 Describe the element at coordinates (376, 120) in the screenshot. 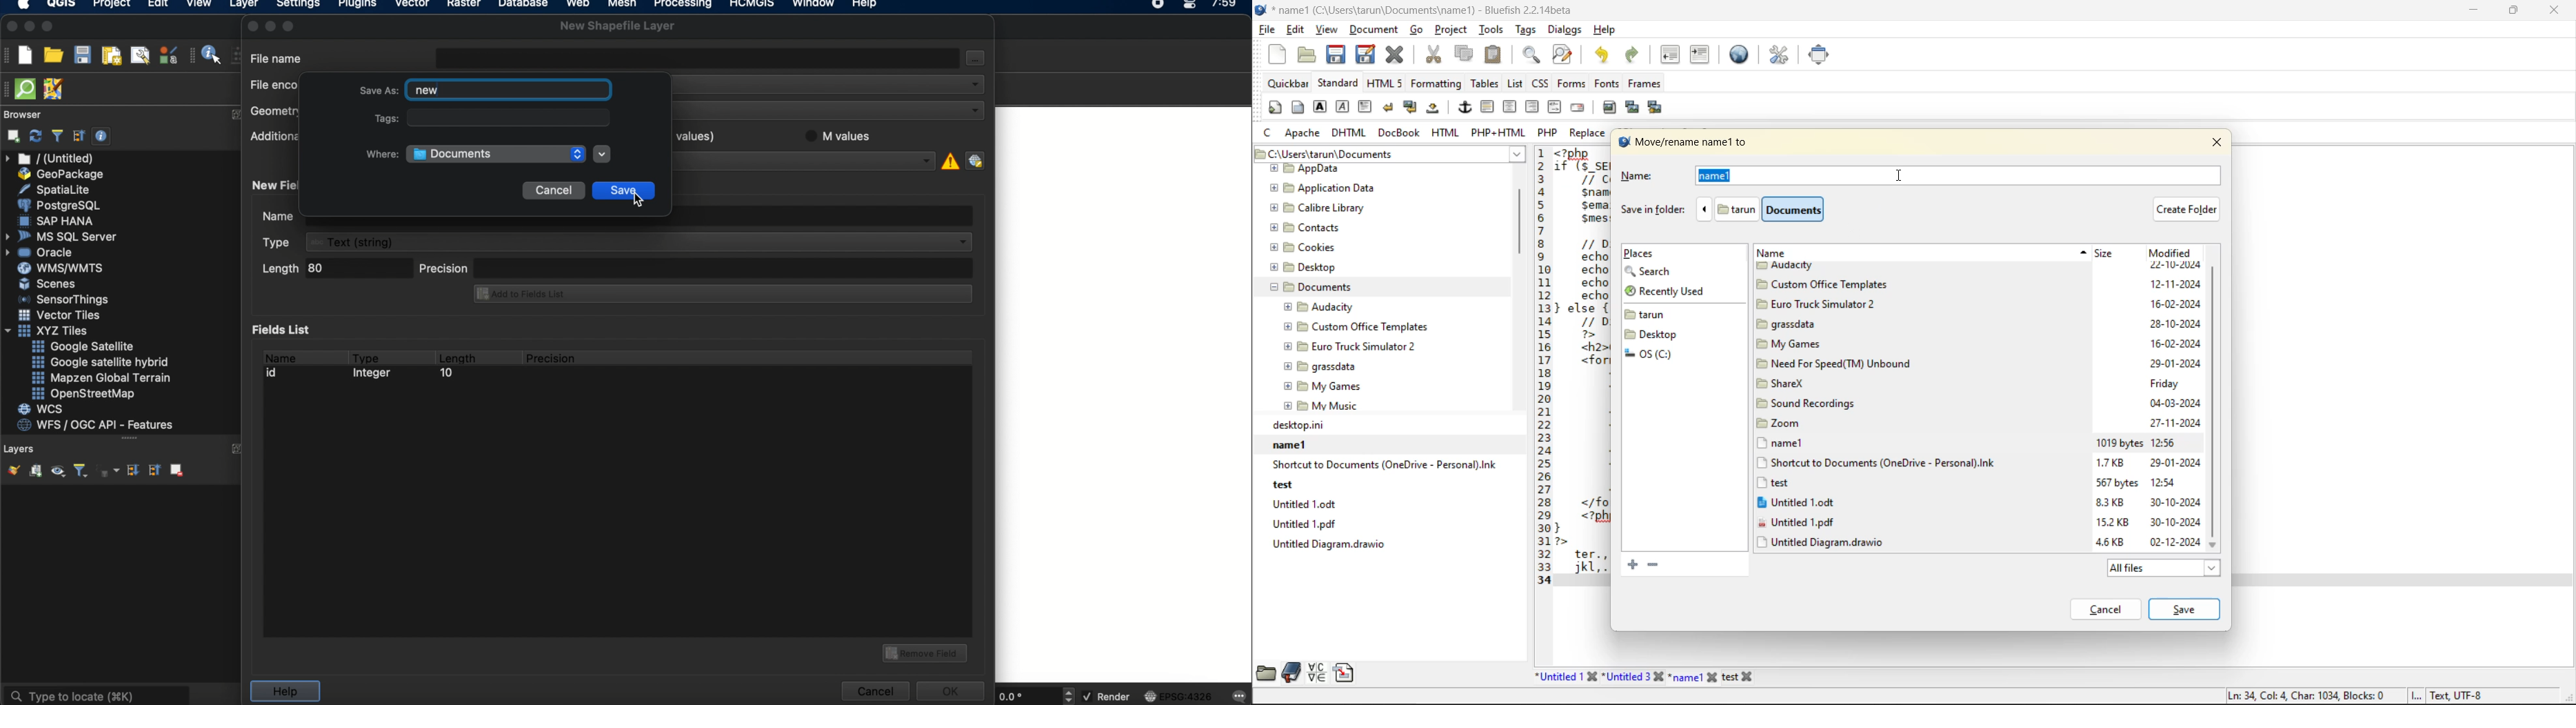

I see `Tags` at that location.